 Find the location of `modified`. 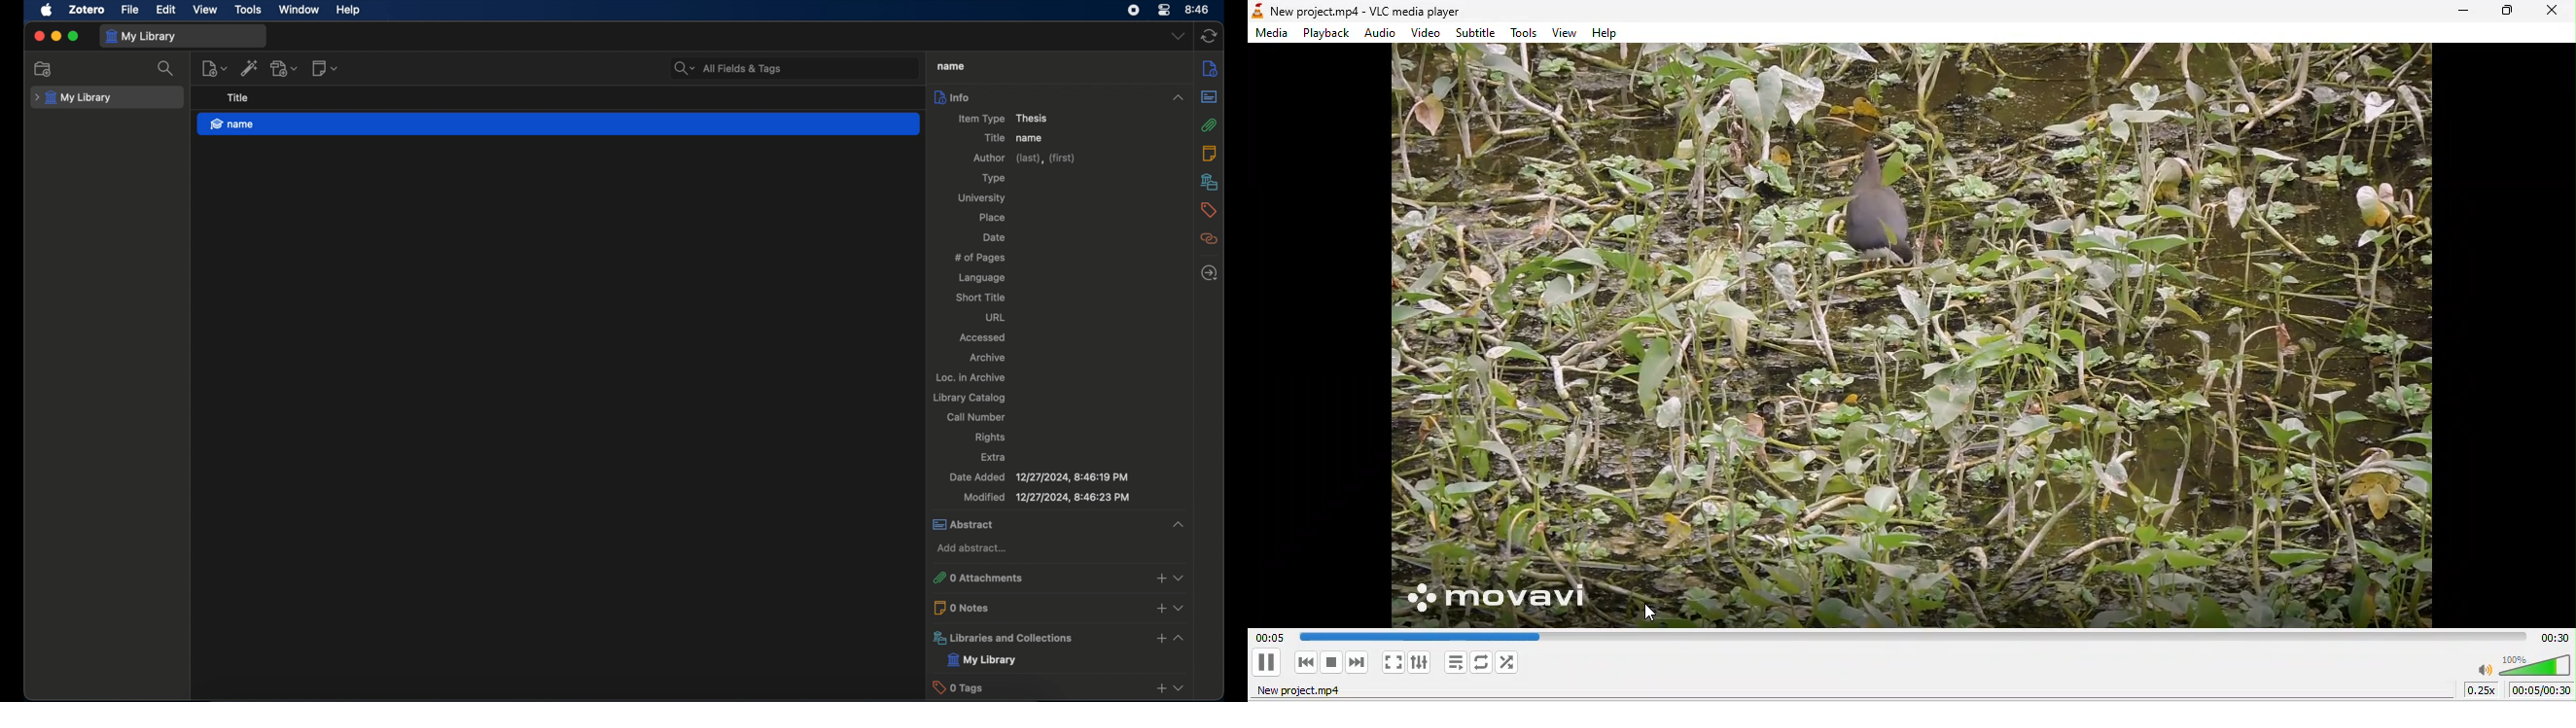

modified is located at coordinates (1046, 498).